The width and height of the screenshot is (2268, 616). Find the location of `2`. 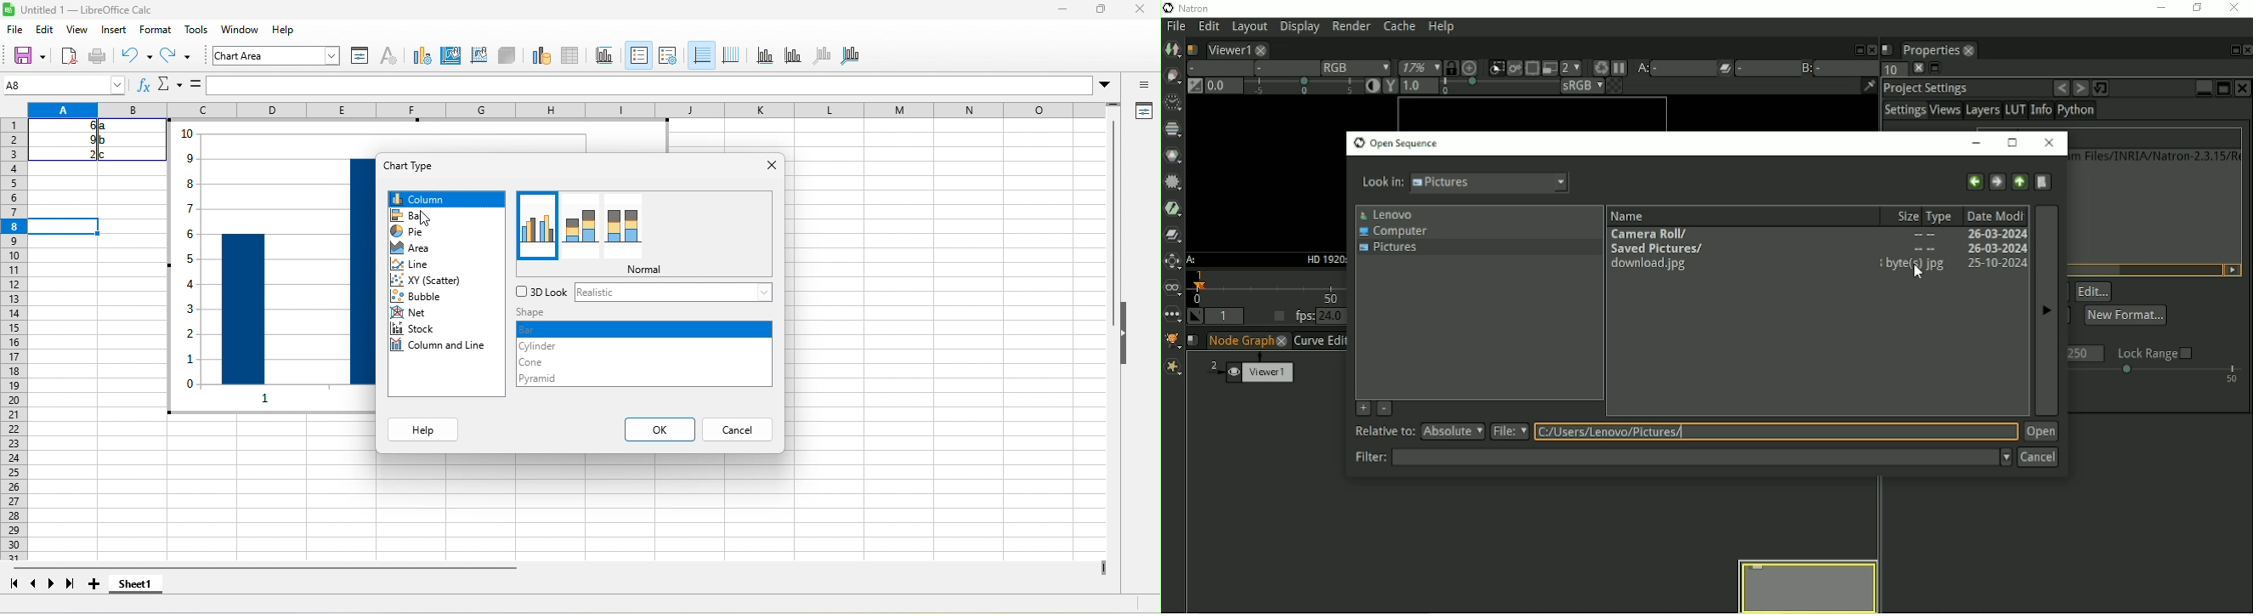

2 is located at coordinates (83, 154).